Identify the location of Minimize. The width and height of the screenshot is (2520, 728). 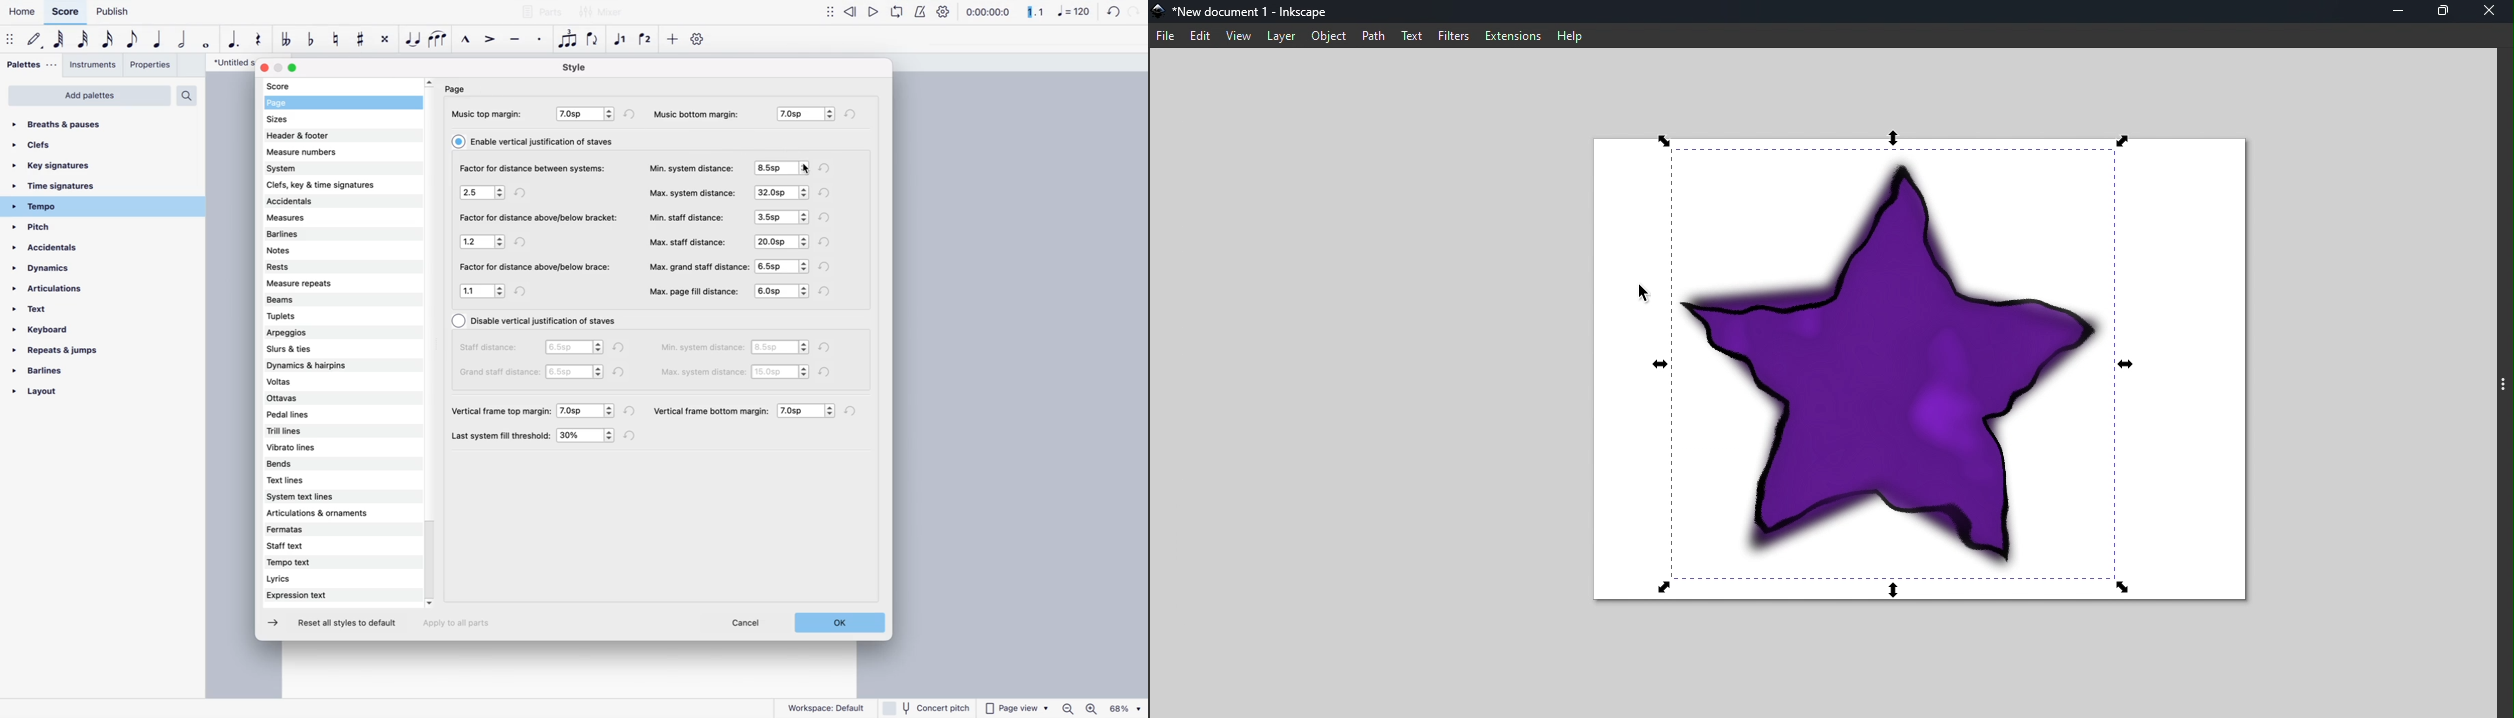
(2396, 11).